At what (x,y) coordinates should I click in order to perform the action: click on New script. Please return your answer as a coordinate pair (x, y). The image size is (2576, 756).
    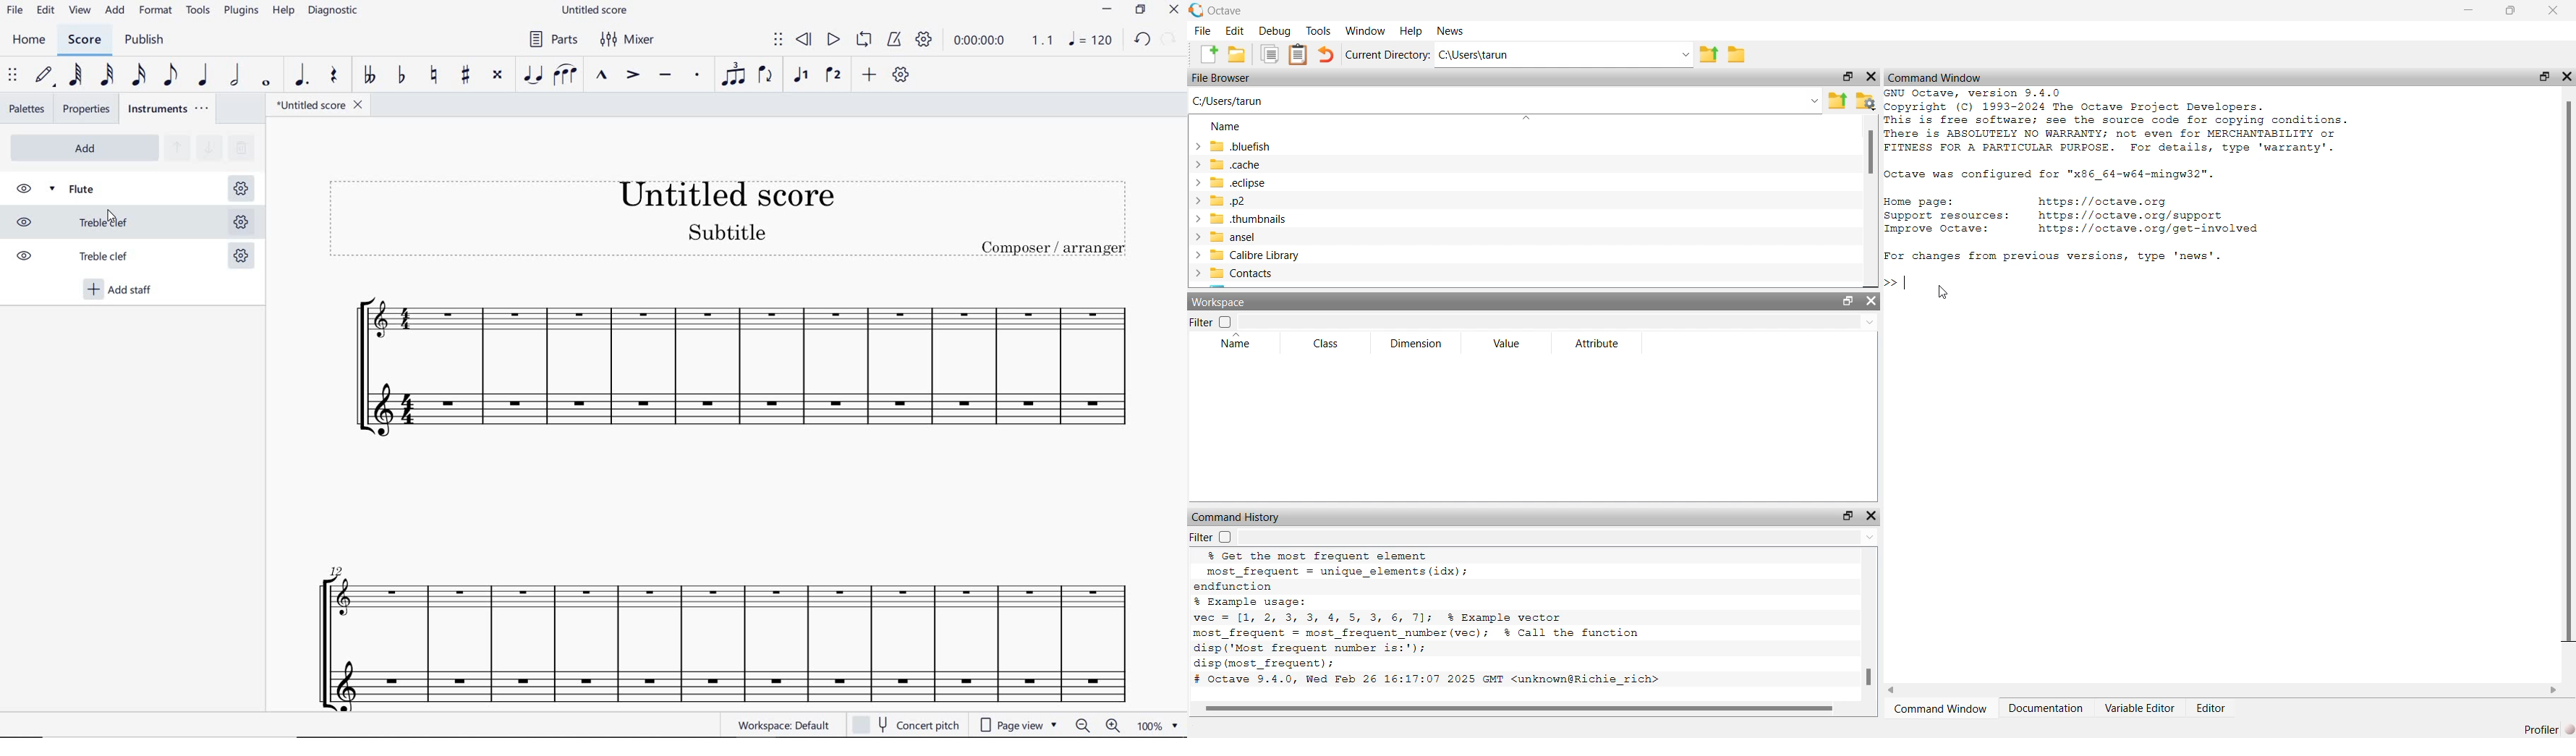
    Looking at the image, I should click on (1205, 54).